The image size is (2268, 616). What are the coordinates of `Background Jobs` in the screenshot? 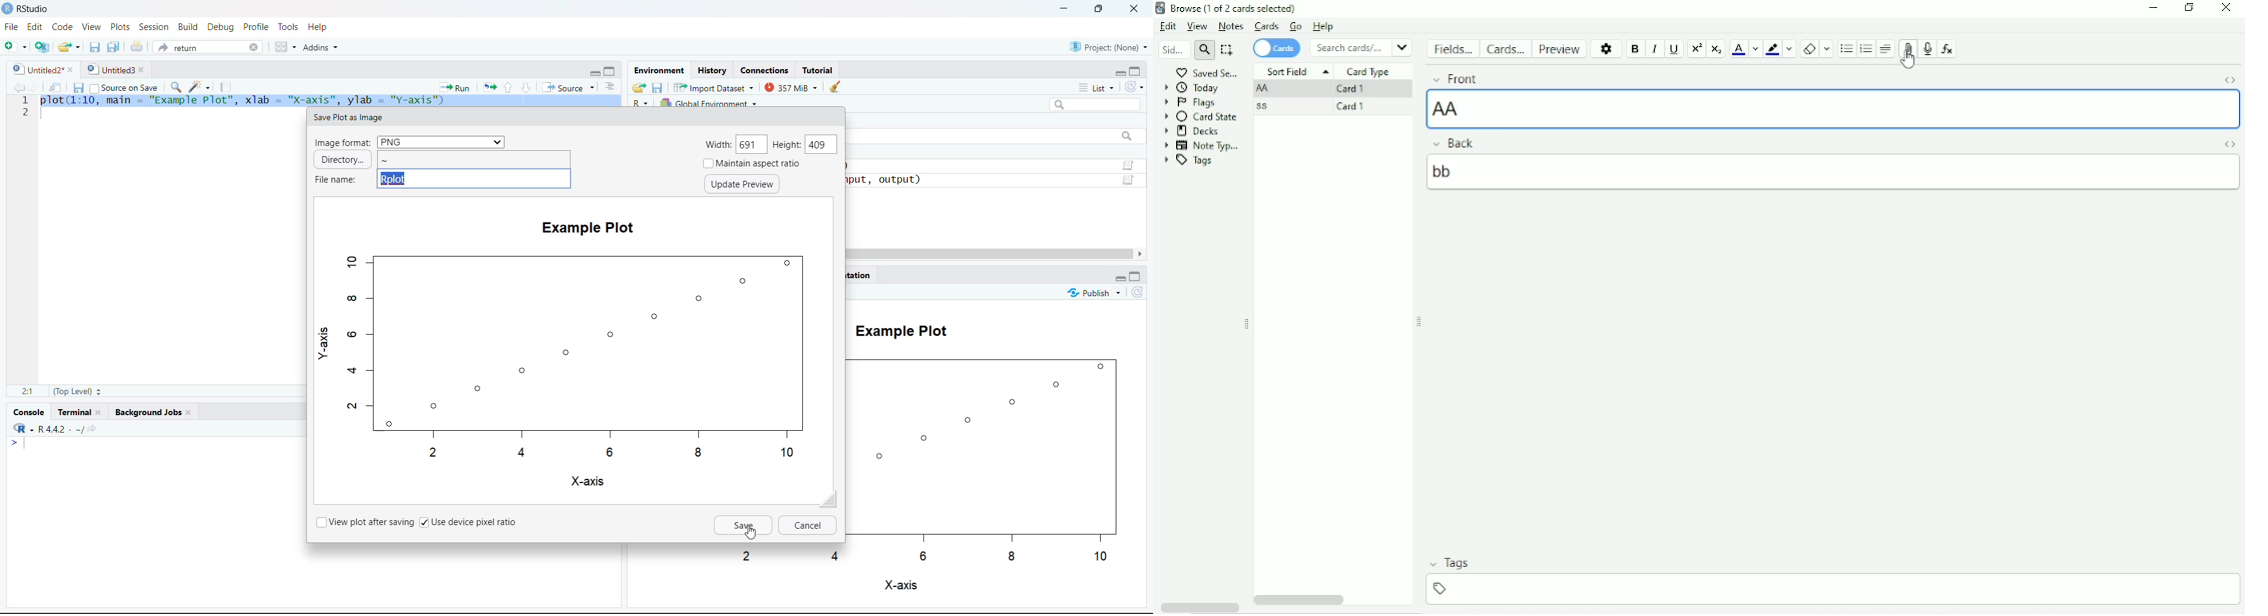 It's located at (150, 412).